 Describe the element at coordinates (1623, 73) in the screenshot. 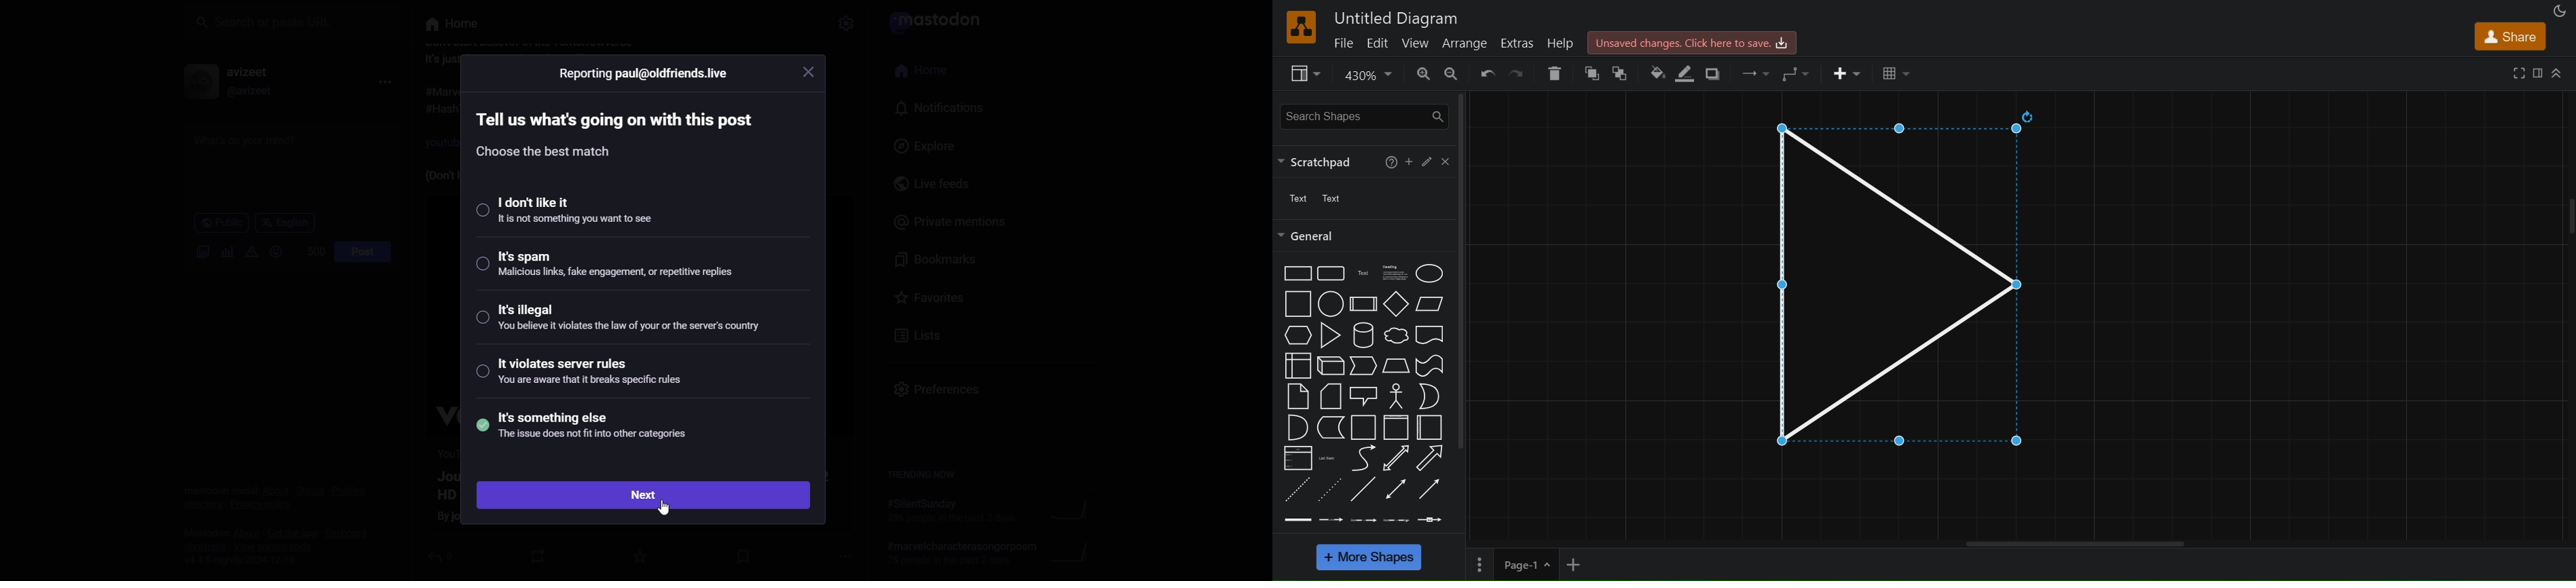

I see `To back` at that location.